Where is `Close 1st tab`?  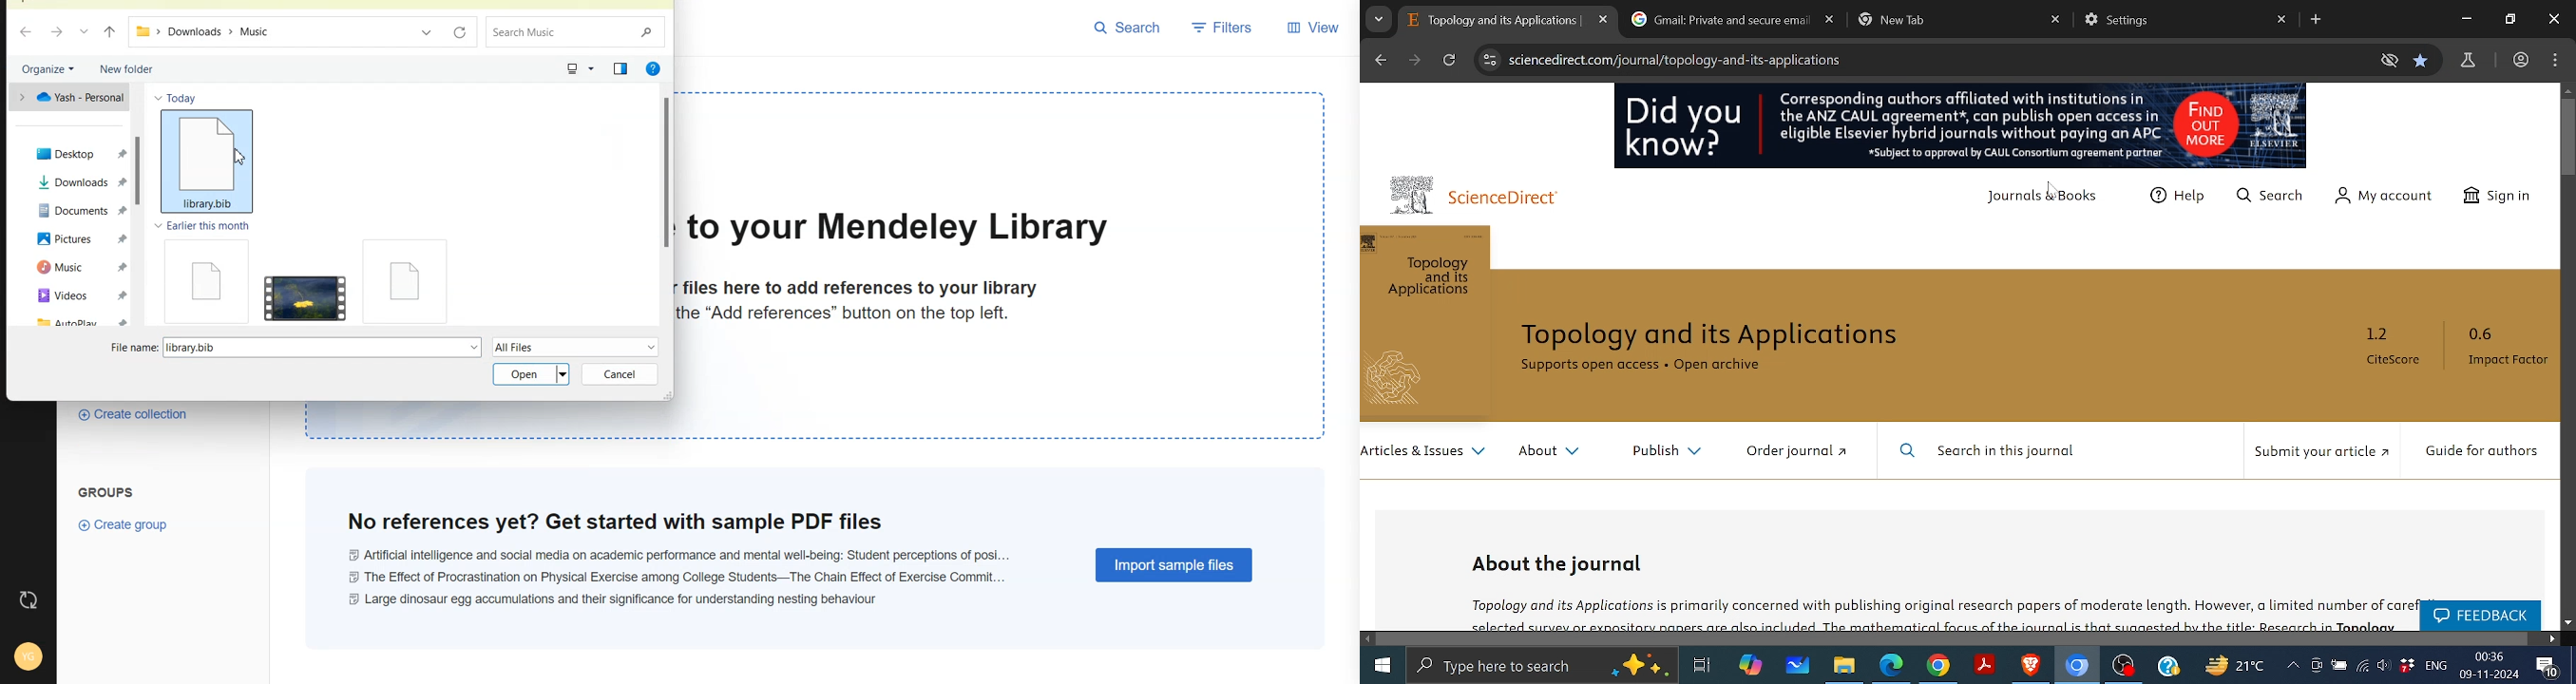
Close 1st tab is located at coordinates (1605, 18).